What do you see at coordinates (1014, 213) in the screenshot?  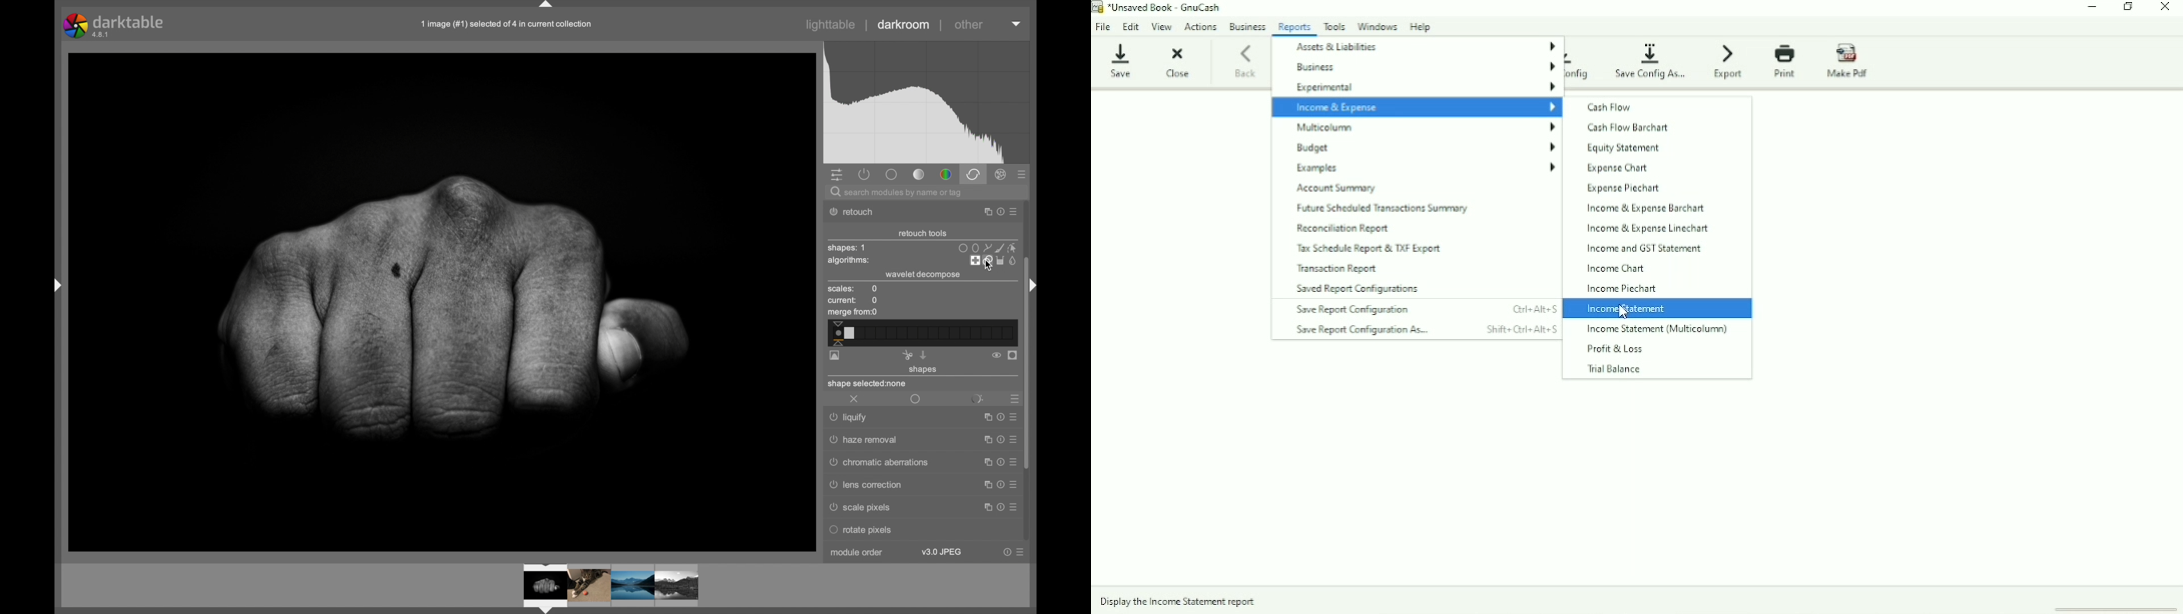 I see `more options` at bounding box center [1014, 213].